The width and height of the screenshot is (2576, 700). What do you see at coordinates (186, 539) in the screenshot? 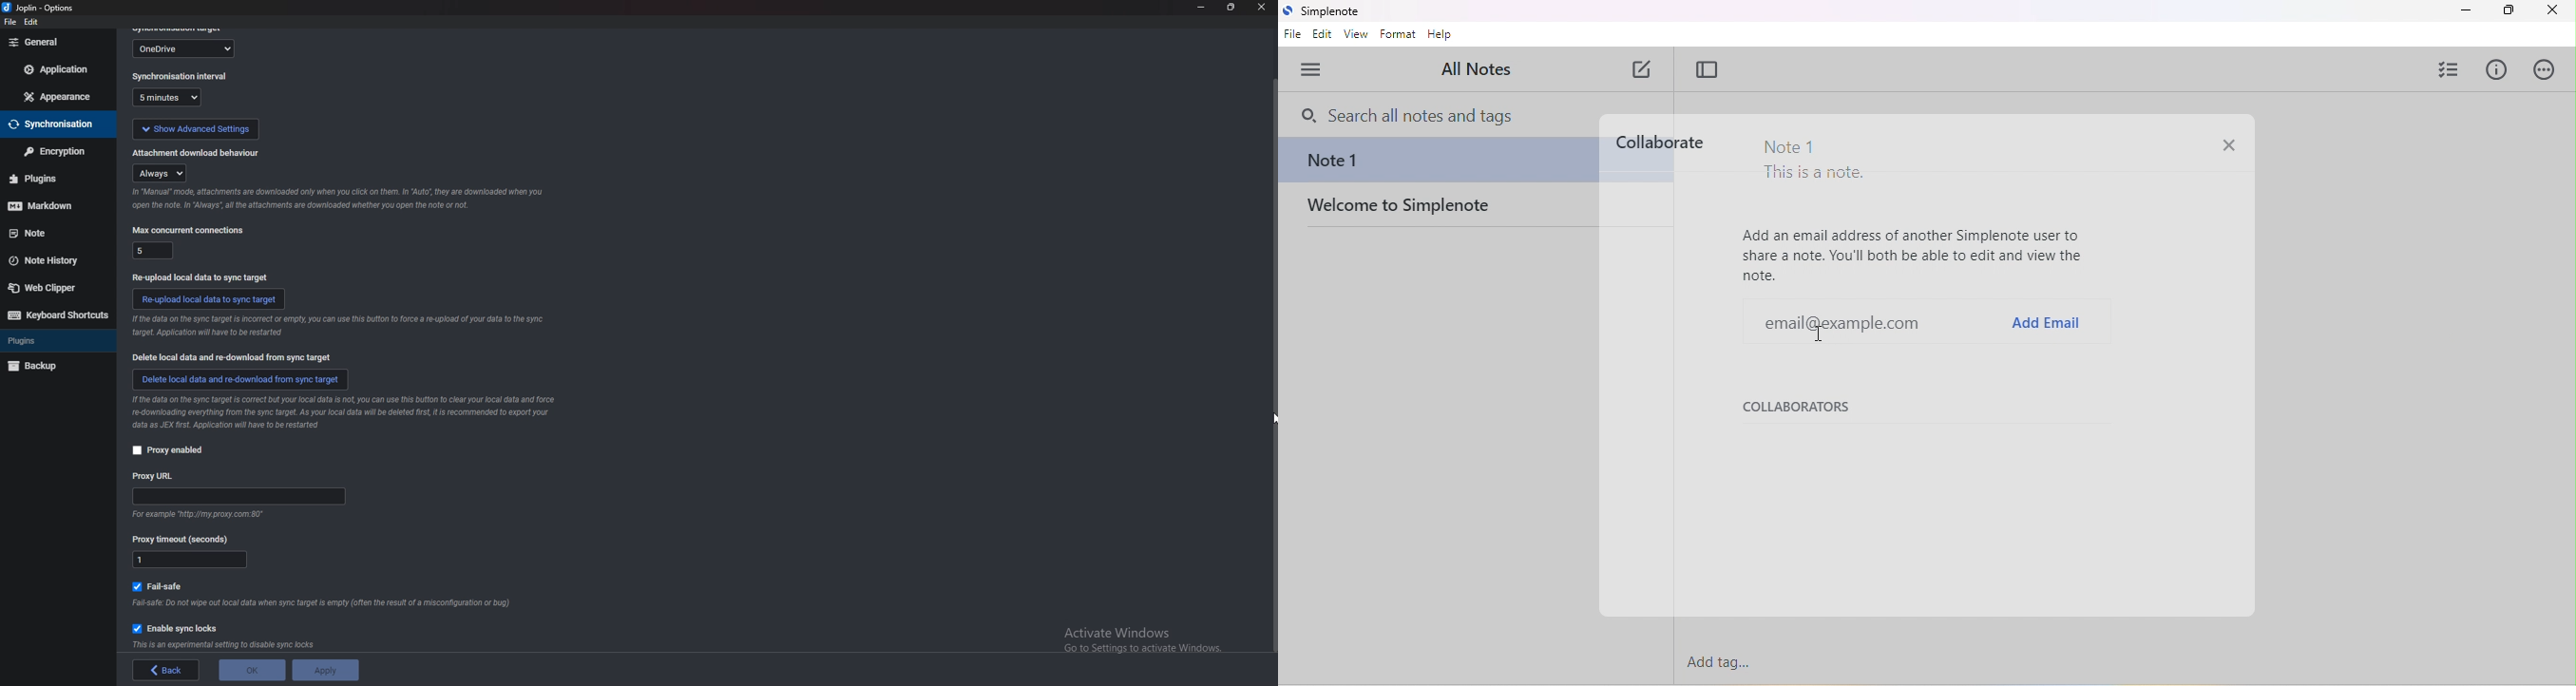
I see `proxy timeout` at bounding box center [186, 539].